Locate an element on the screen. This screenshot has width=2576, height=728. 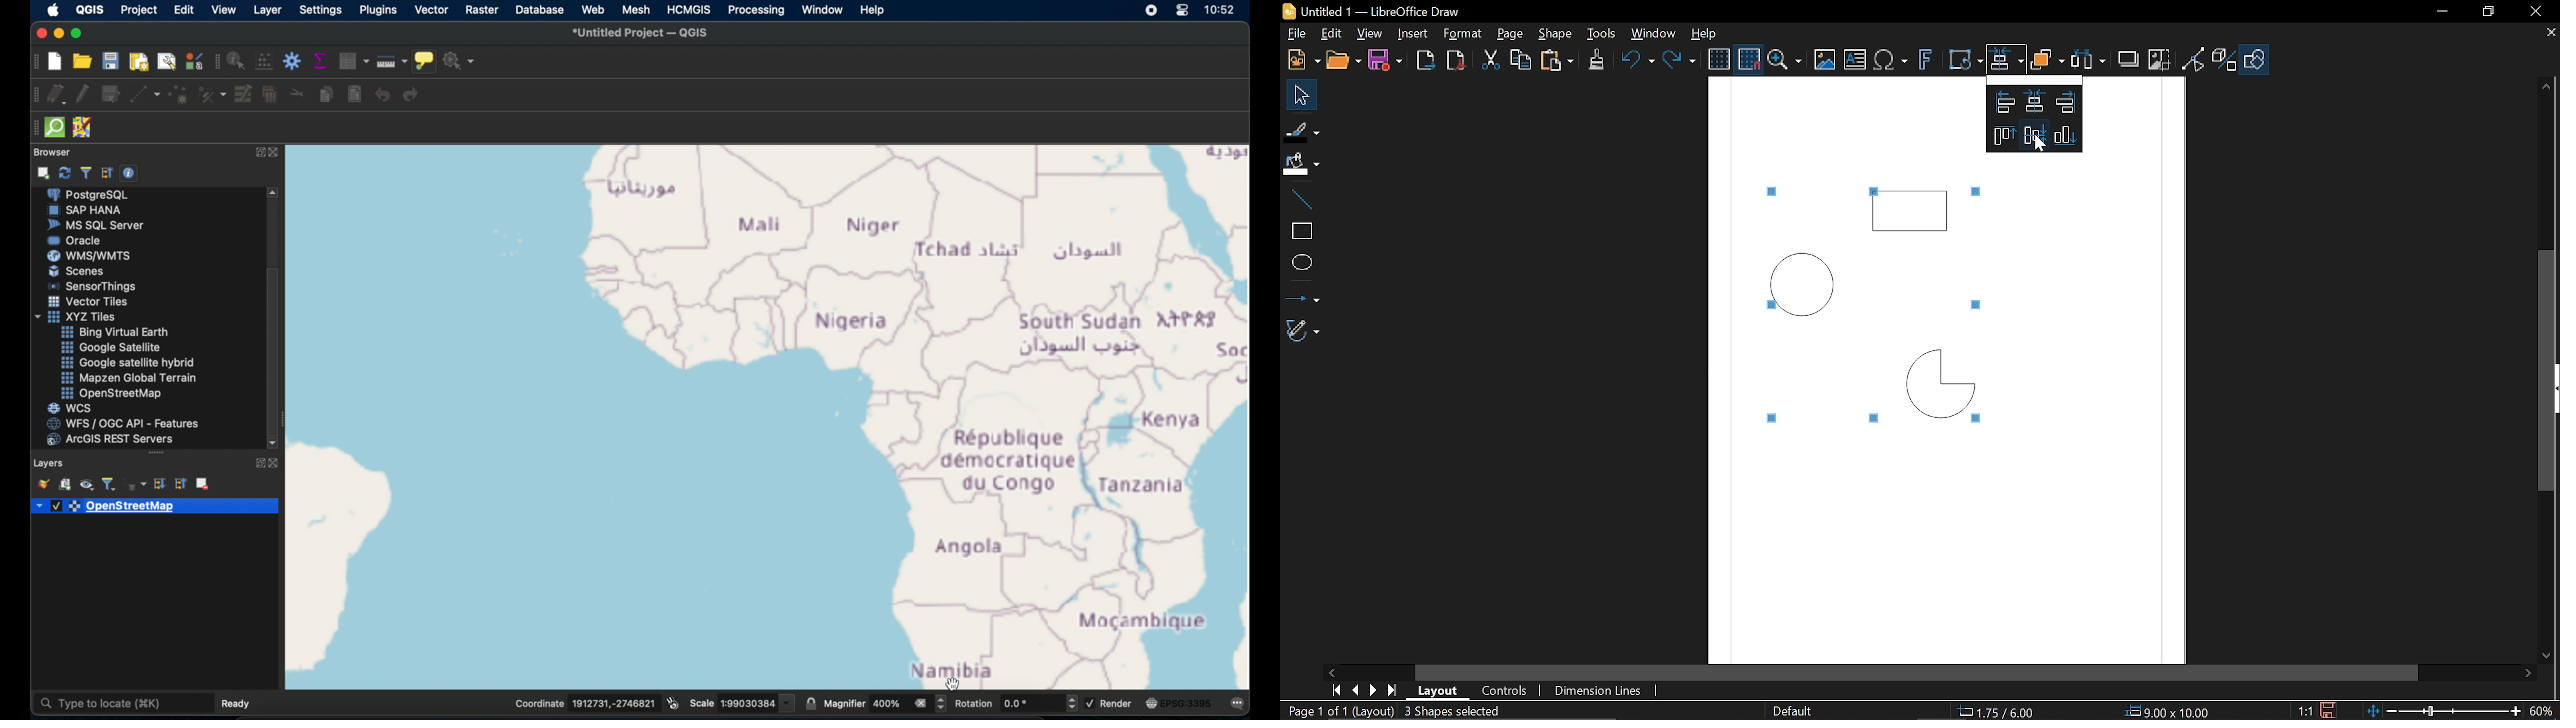
Tiny square marked around the selected objects is located at coordinates (1865, 418).